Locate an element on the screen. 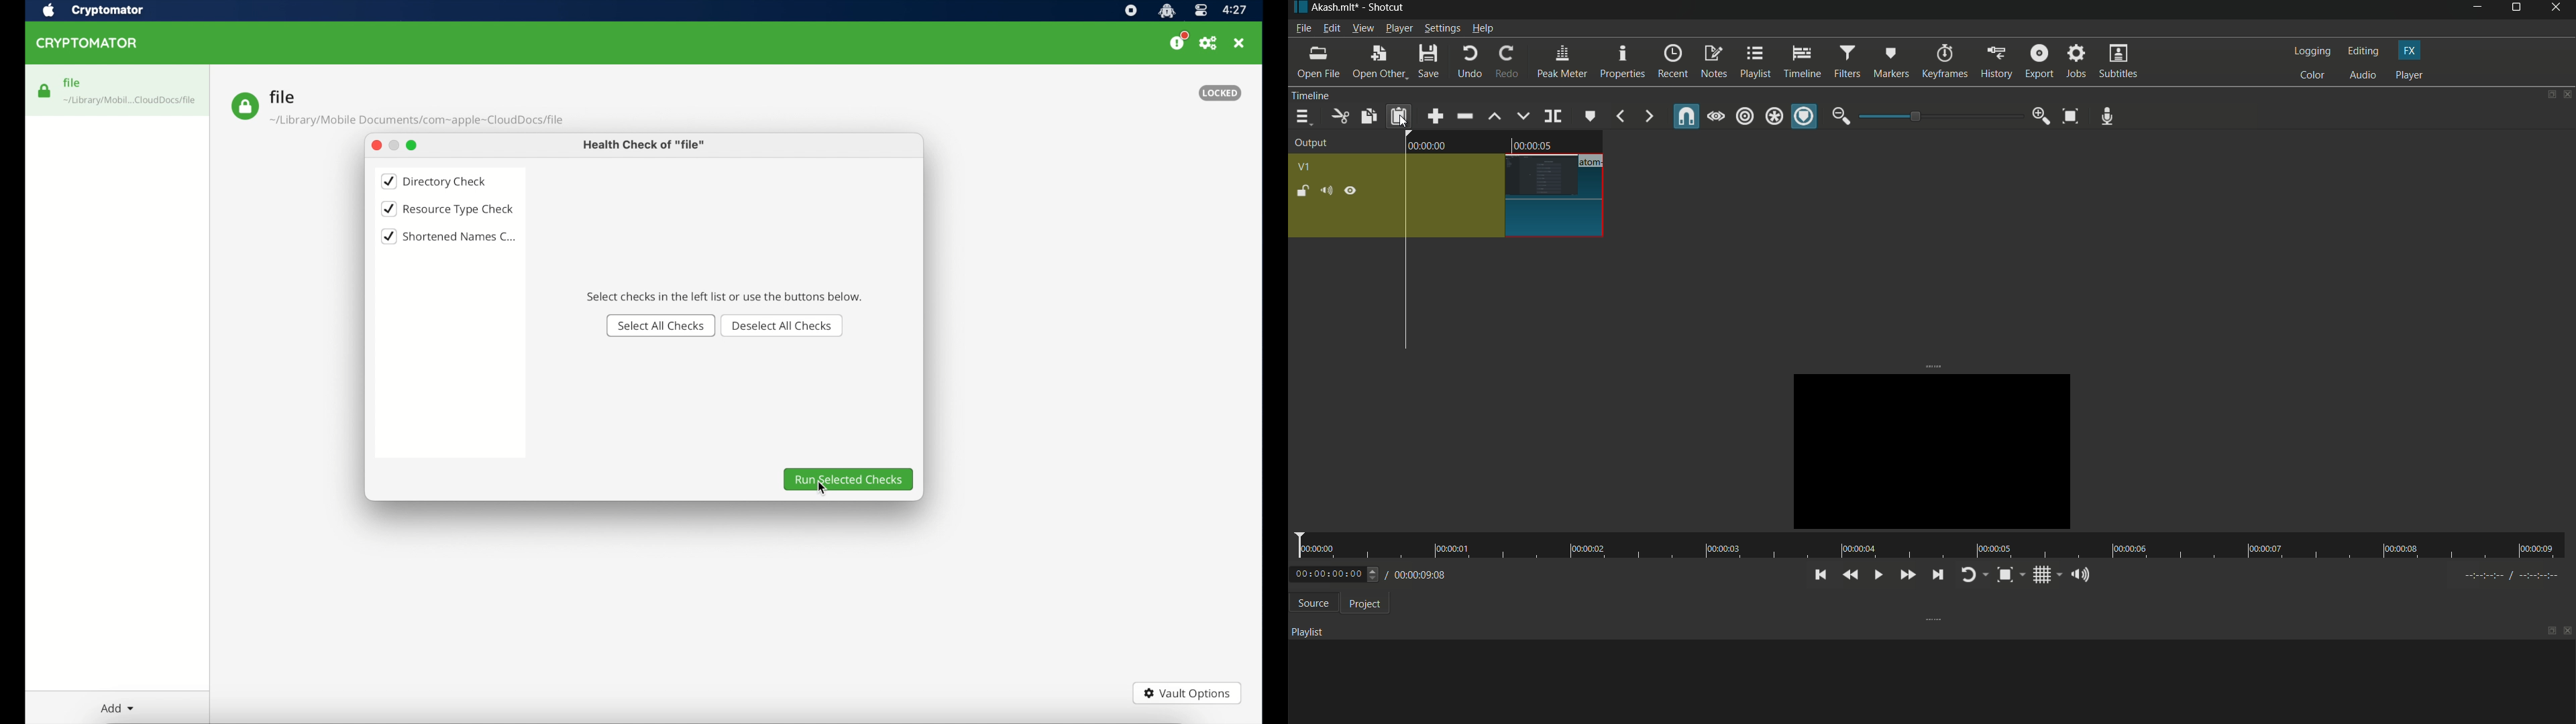 The image size is (2576, 728). show volume control is located at coordinates (2083, 574).